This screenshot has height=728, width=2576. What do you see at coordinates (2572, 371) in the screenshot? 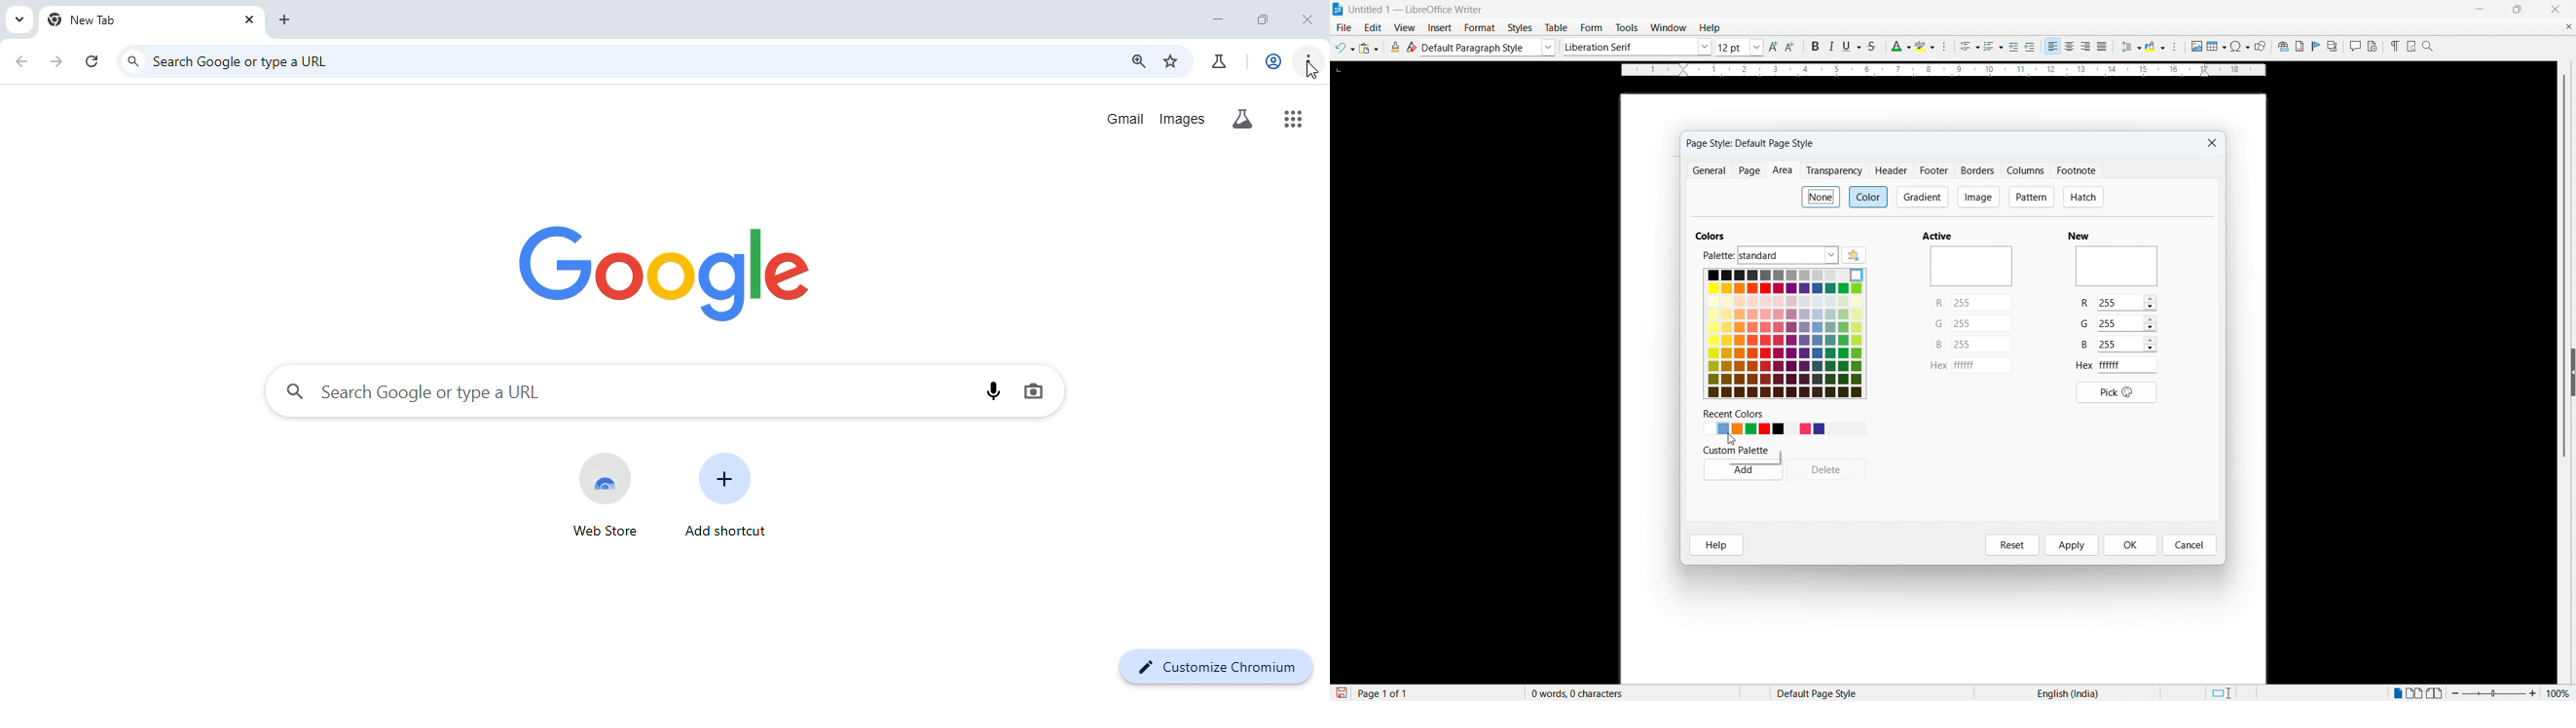
I see `expand sidebar` at bounding box center [2572, 371].